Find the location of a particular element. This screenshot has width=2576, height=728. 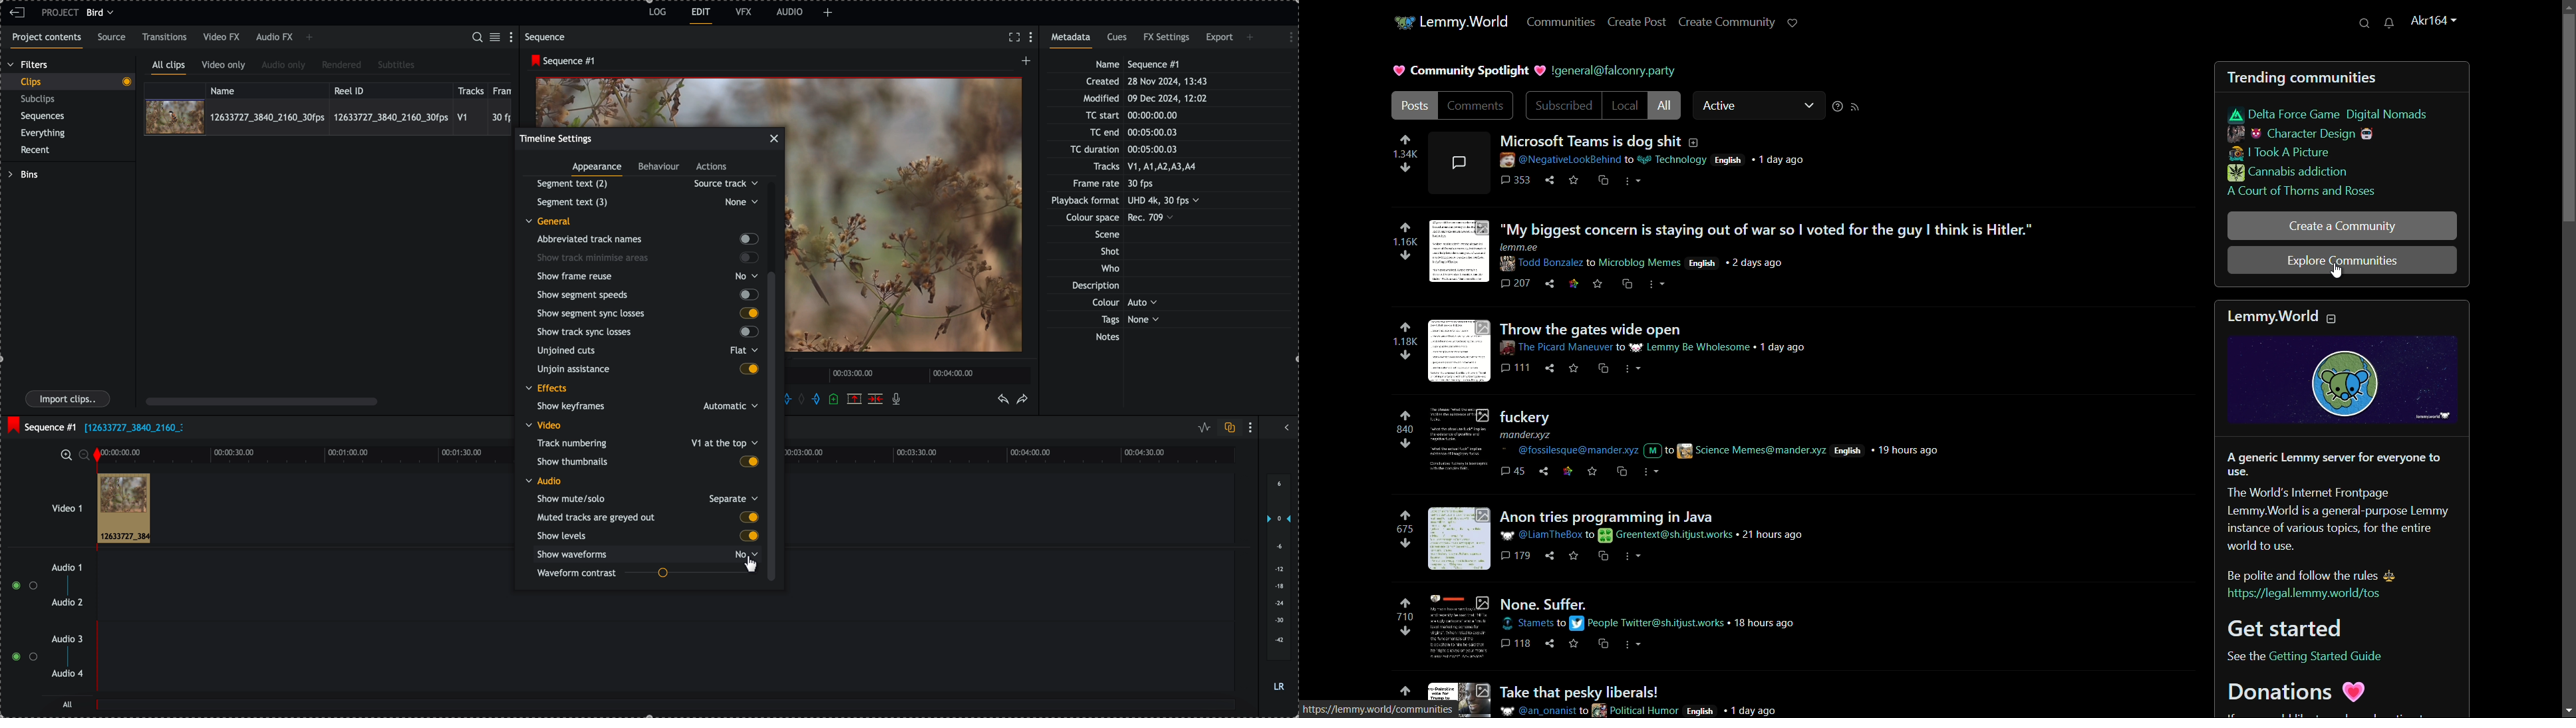

actions is located at coordinates (712, 167).